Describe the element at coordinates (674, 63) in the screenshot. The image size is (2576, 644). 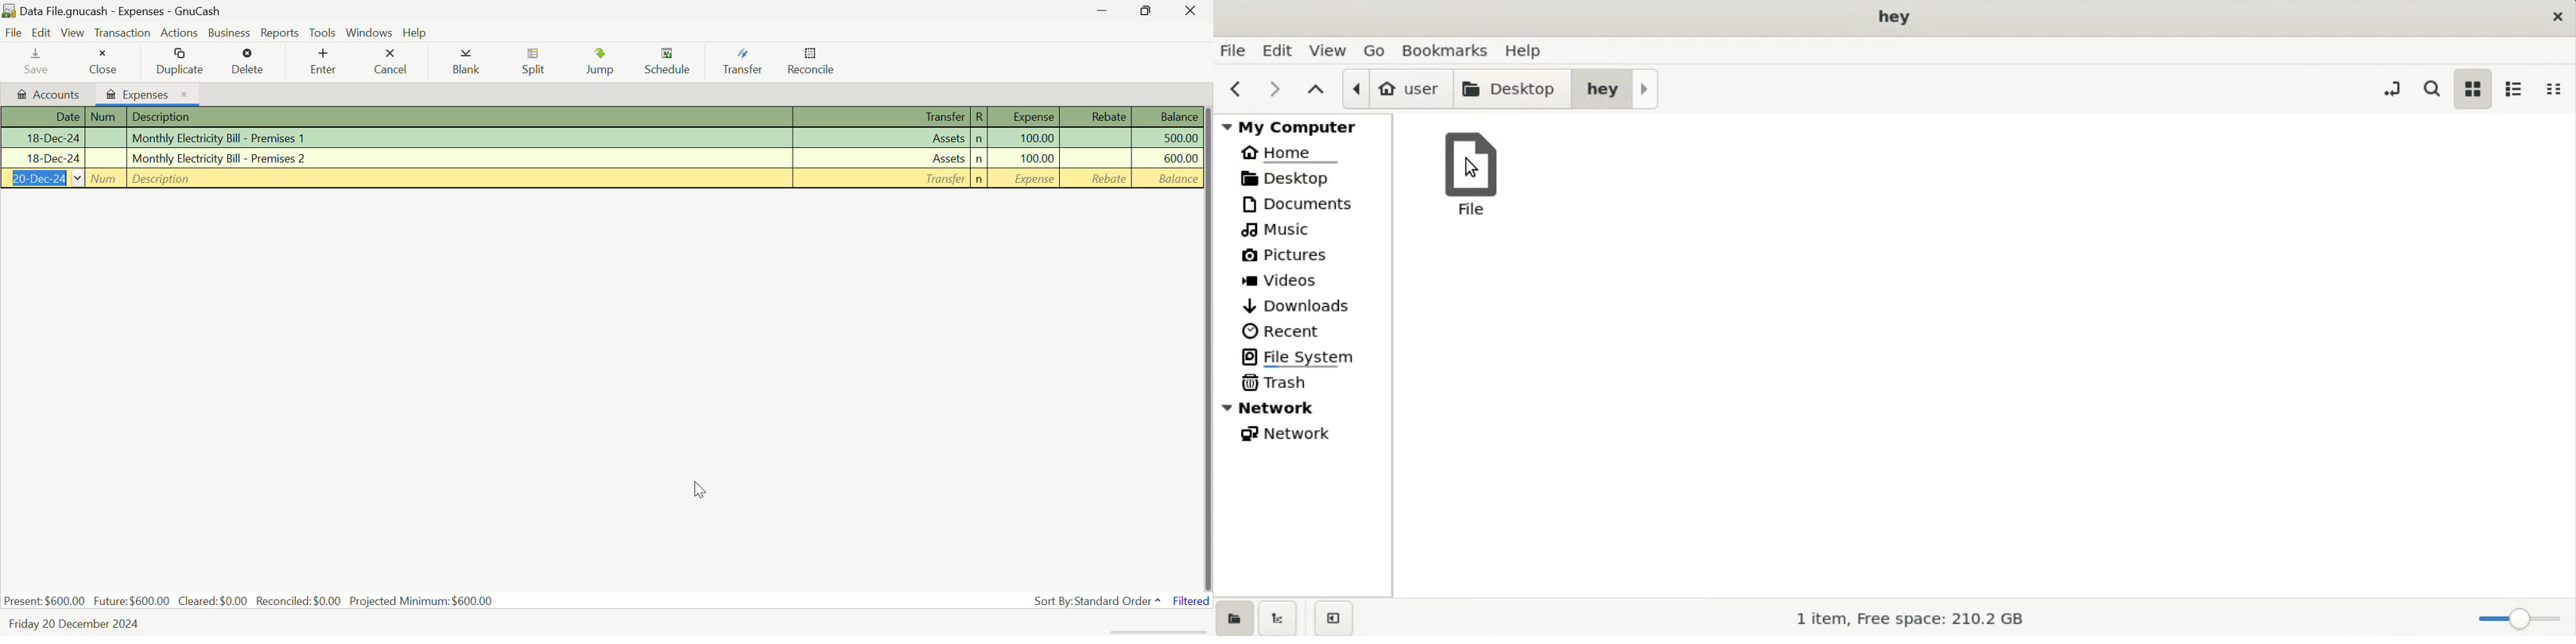
I see `Schedule` at that location.